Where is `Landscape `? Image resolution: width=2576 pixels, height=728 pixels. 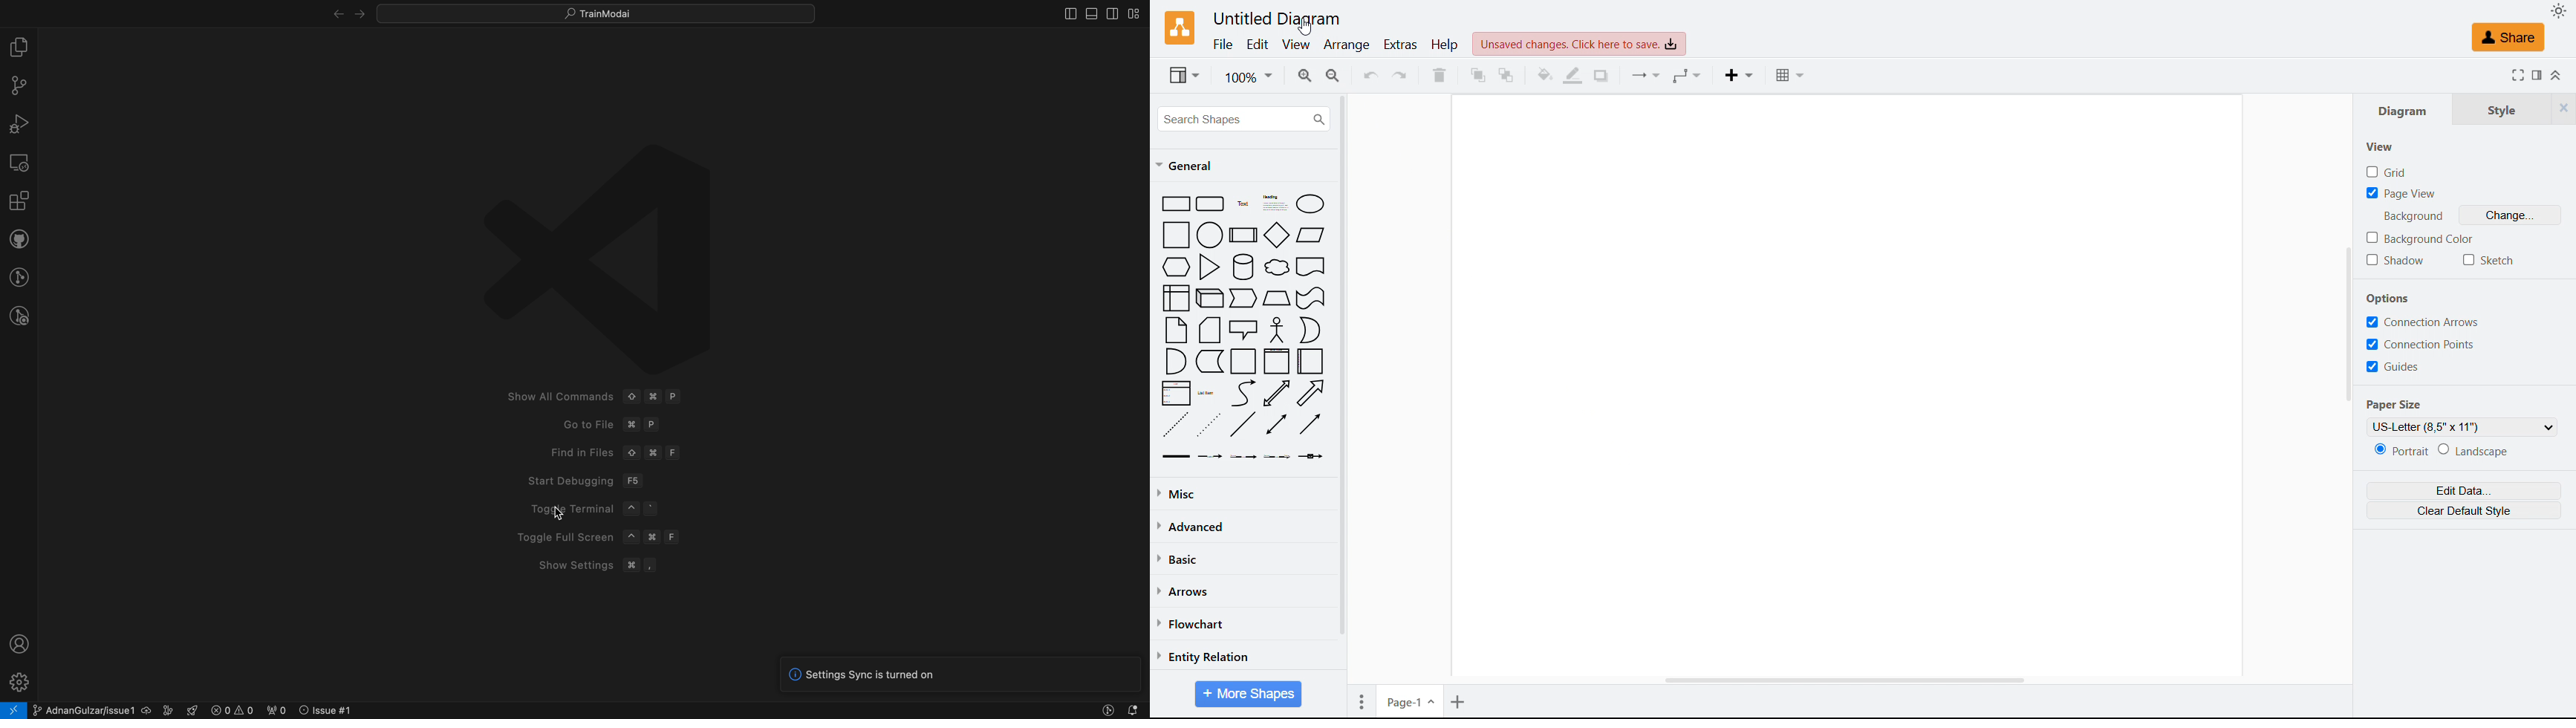
Landscape  is located at coordinates (2476, 450).